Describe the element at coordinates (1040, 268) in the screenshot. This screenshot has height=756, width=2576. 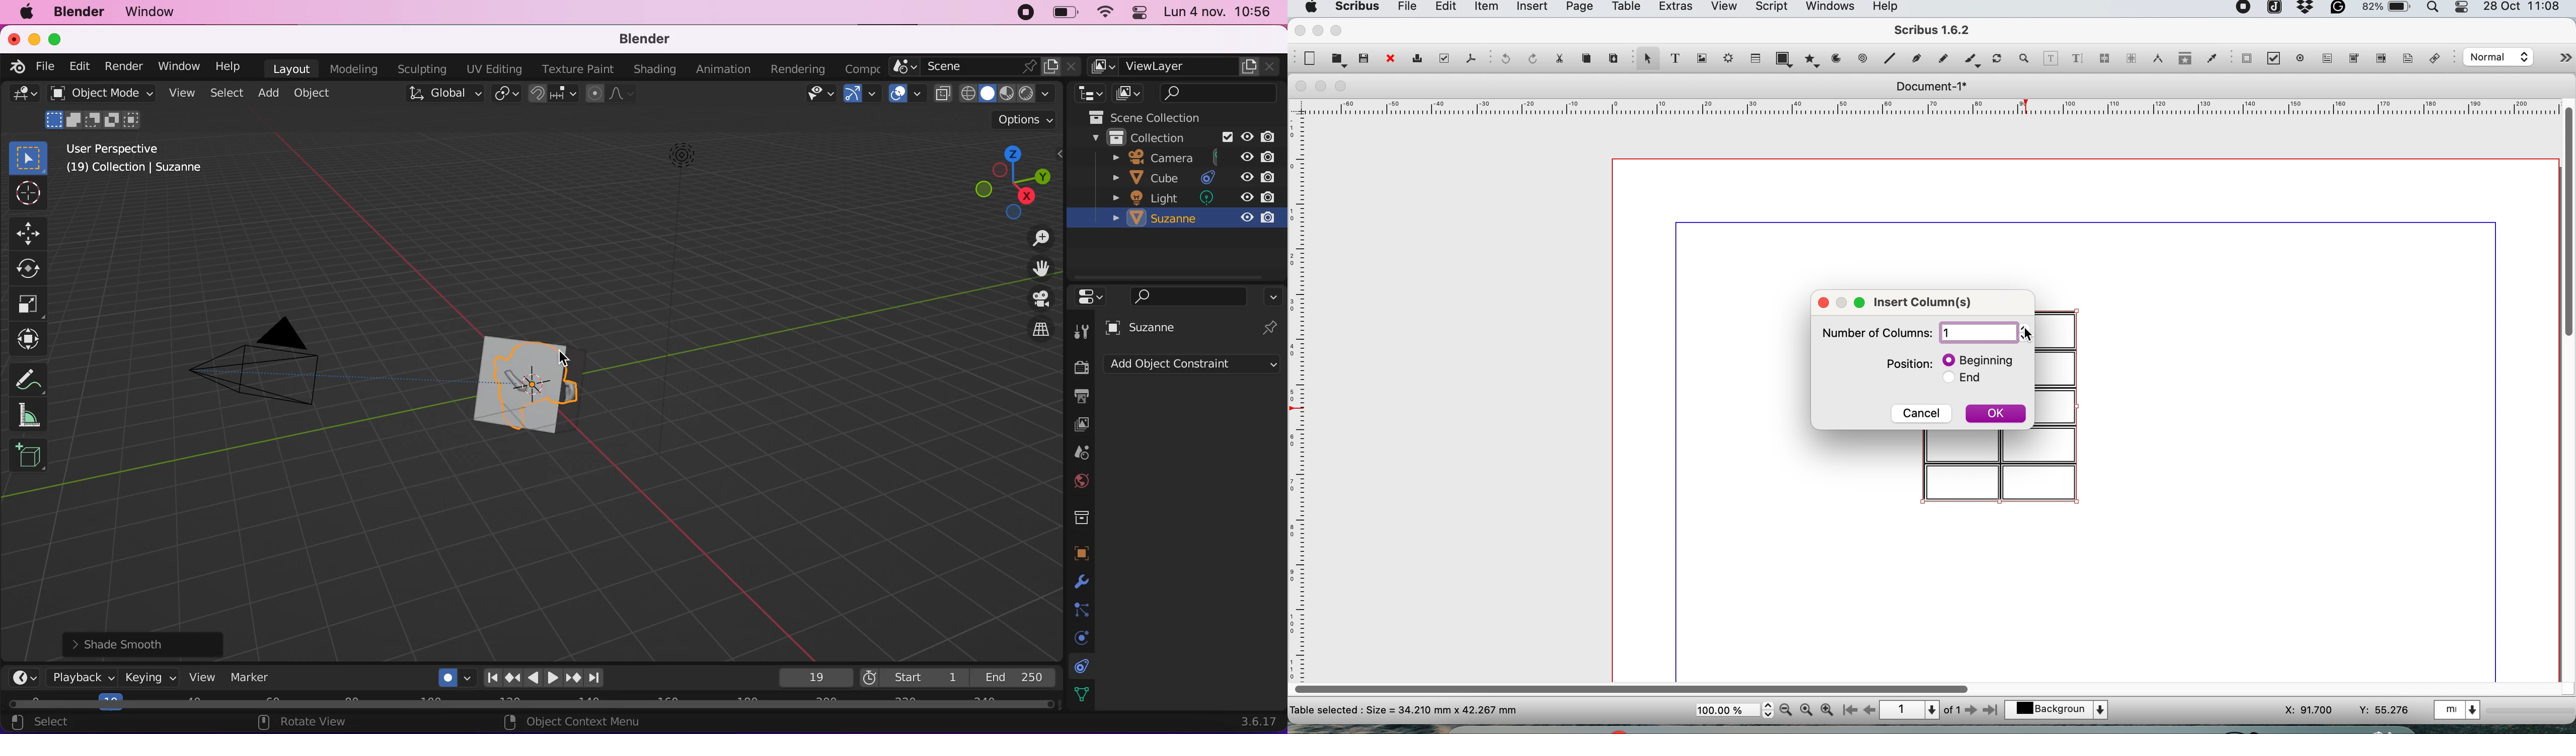
I see `move the view` at that location.